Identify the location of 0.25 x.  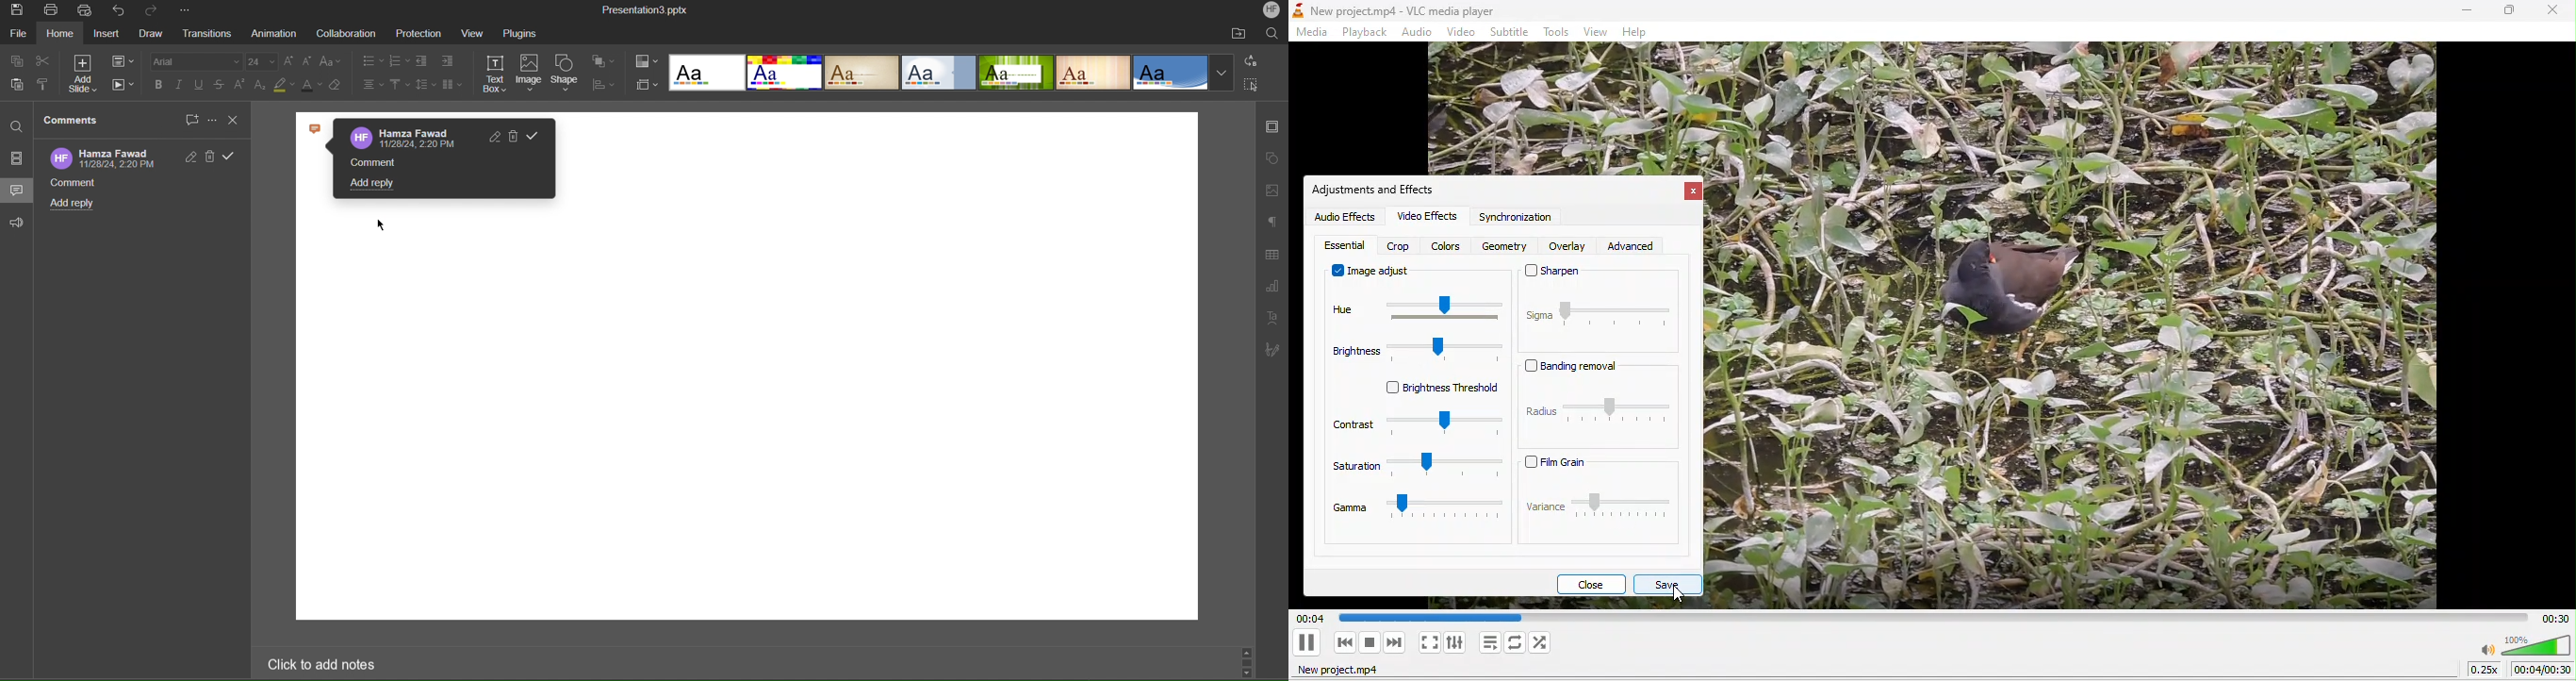
(2480, 673).